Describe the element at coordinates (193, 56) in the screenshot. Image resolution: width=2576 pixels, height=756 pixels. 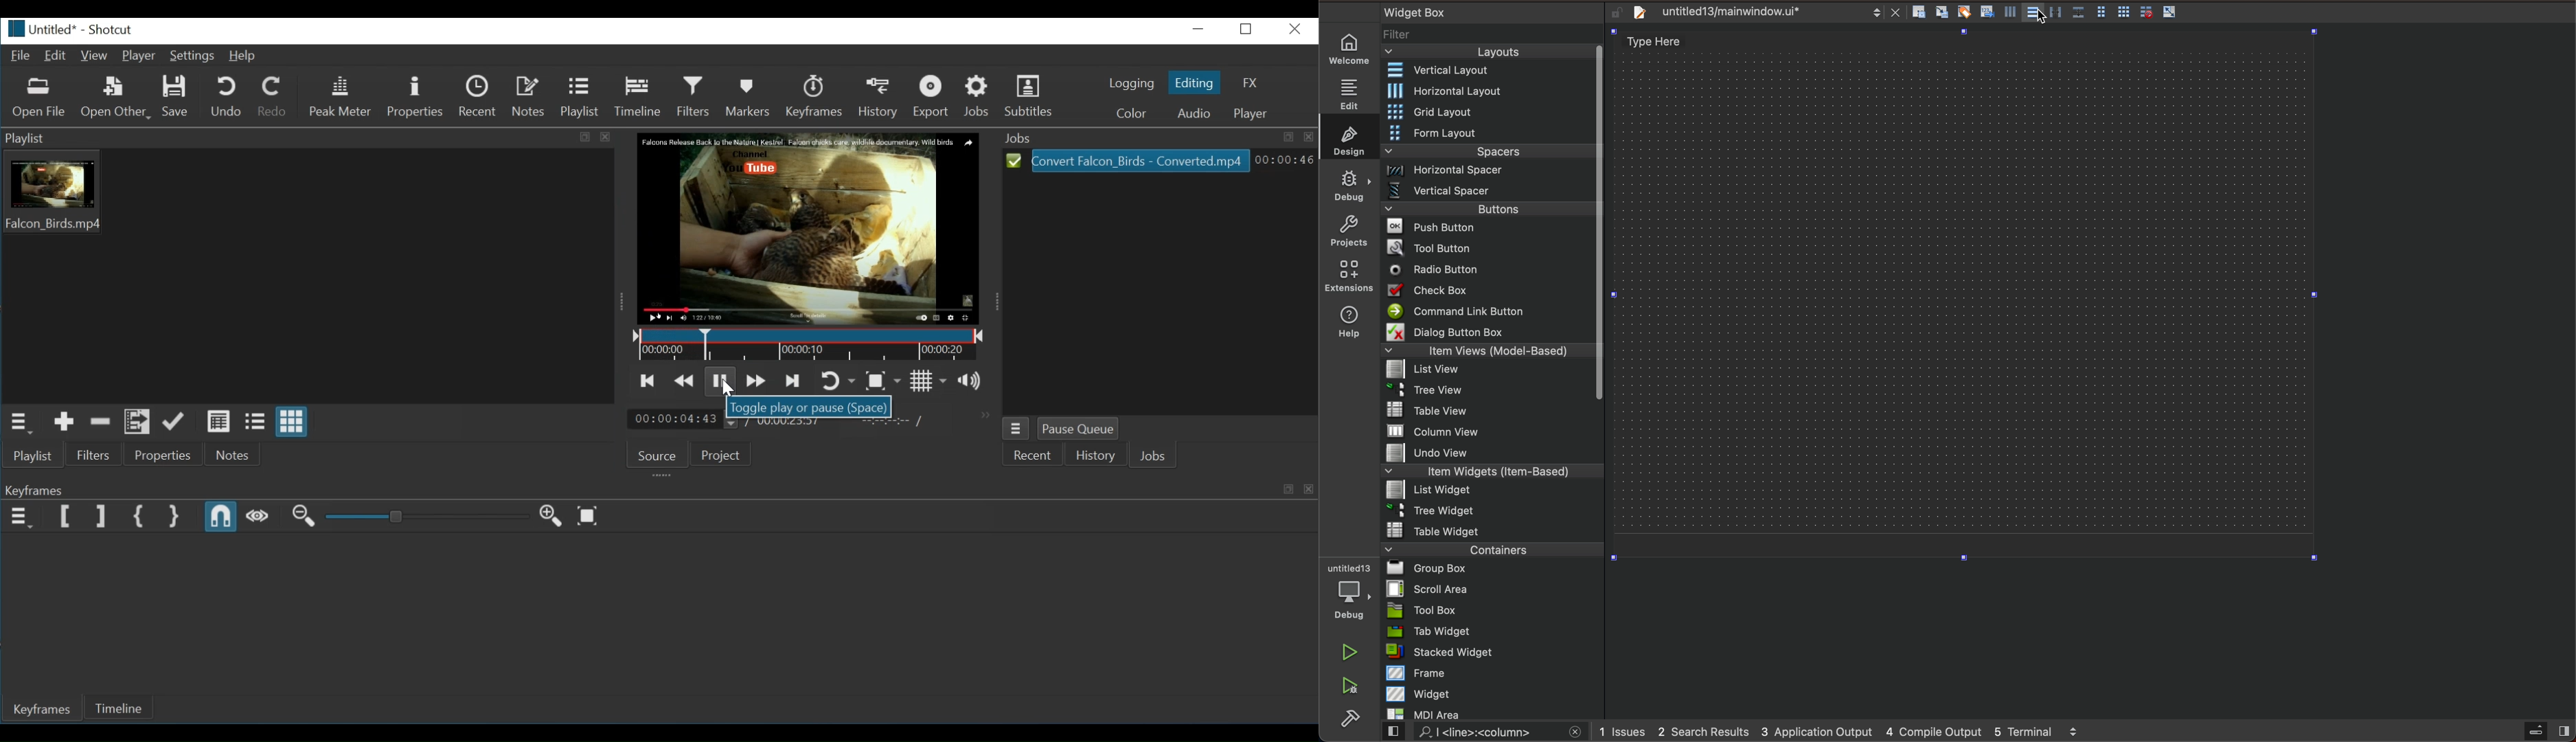
I see `Settings` at that location.